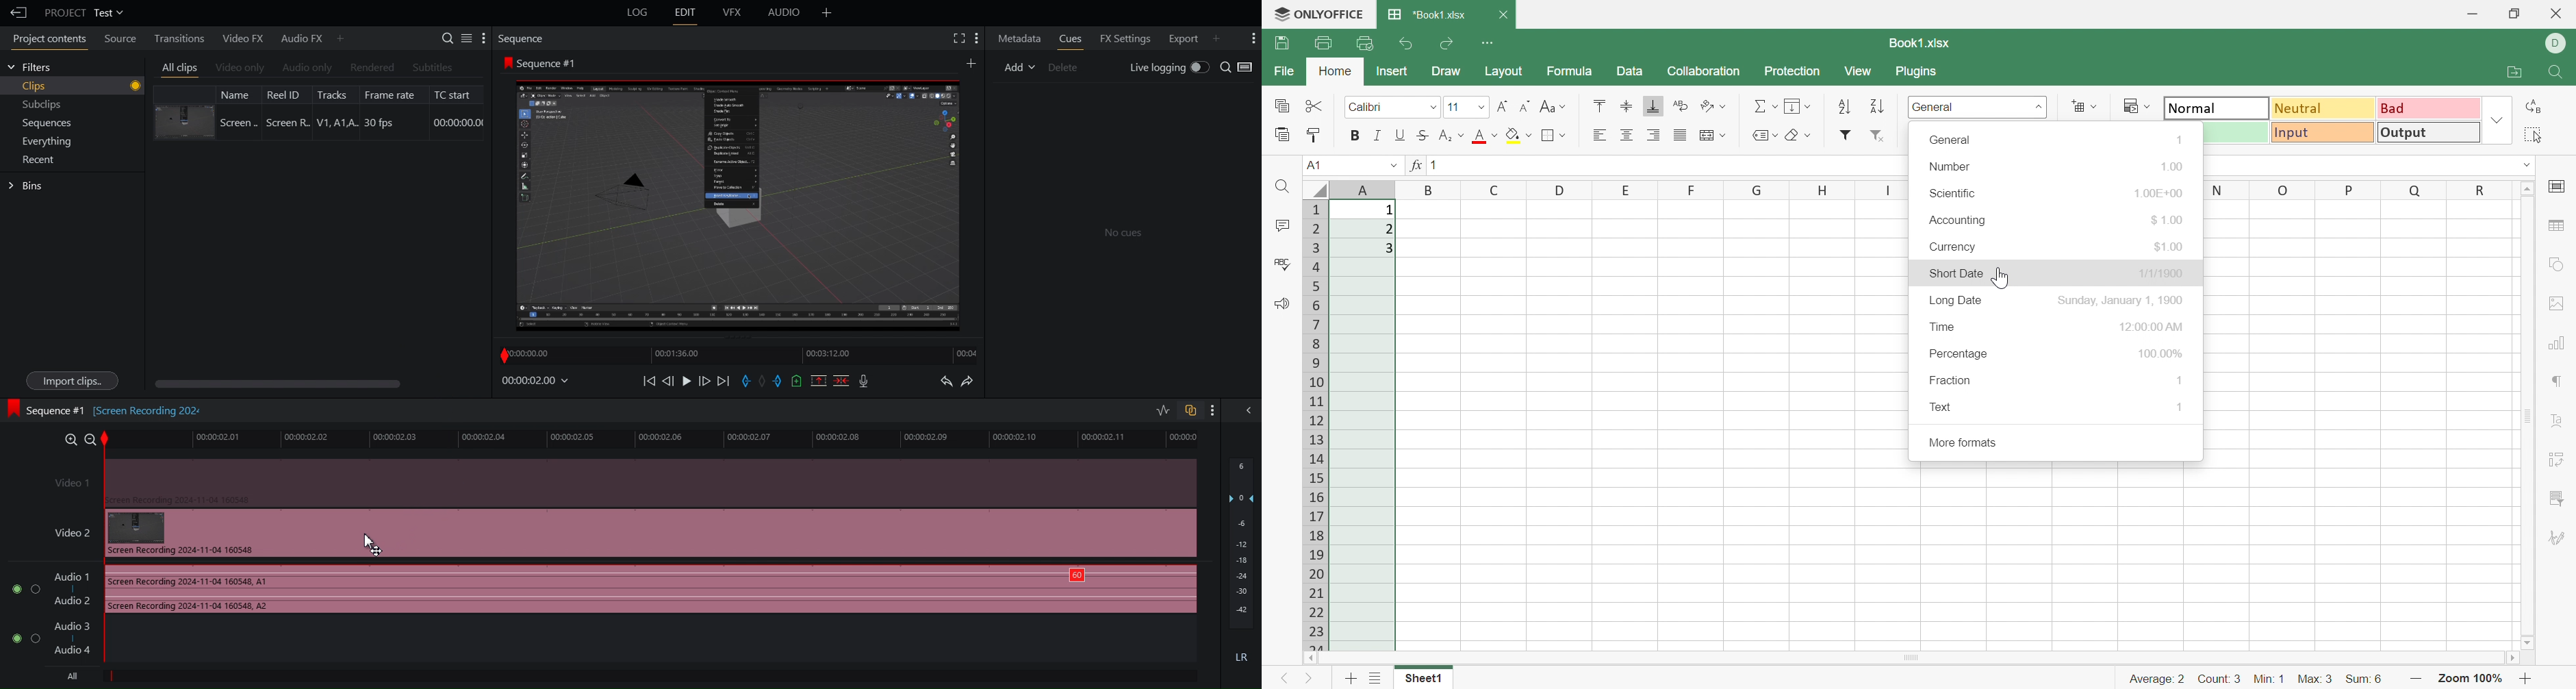 Image resolution: width=2576 pixels, height=700 pixels. Describe the element at coordinates (1414, 164) in the screenshot. I see `fx` at that location.